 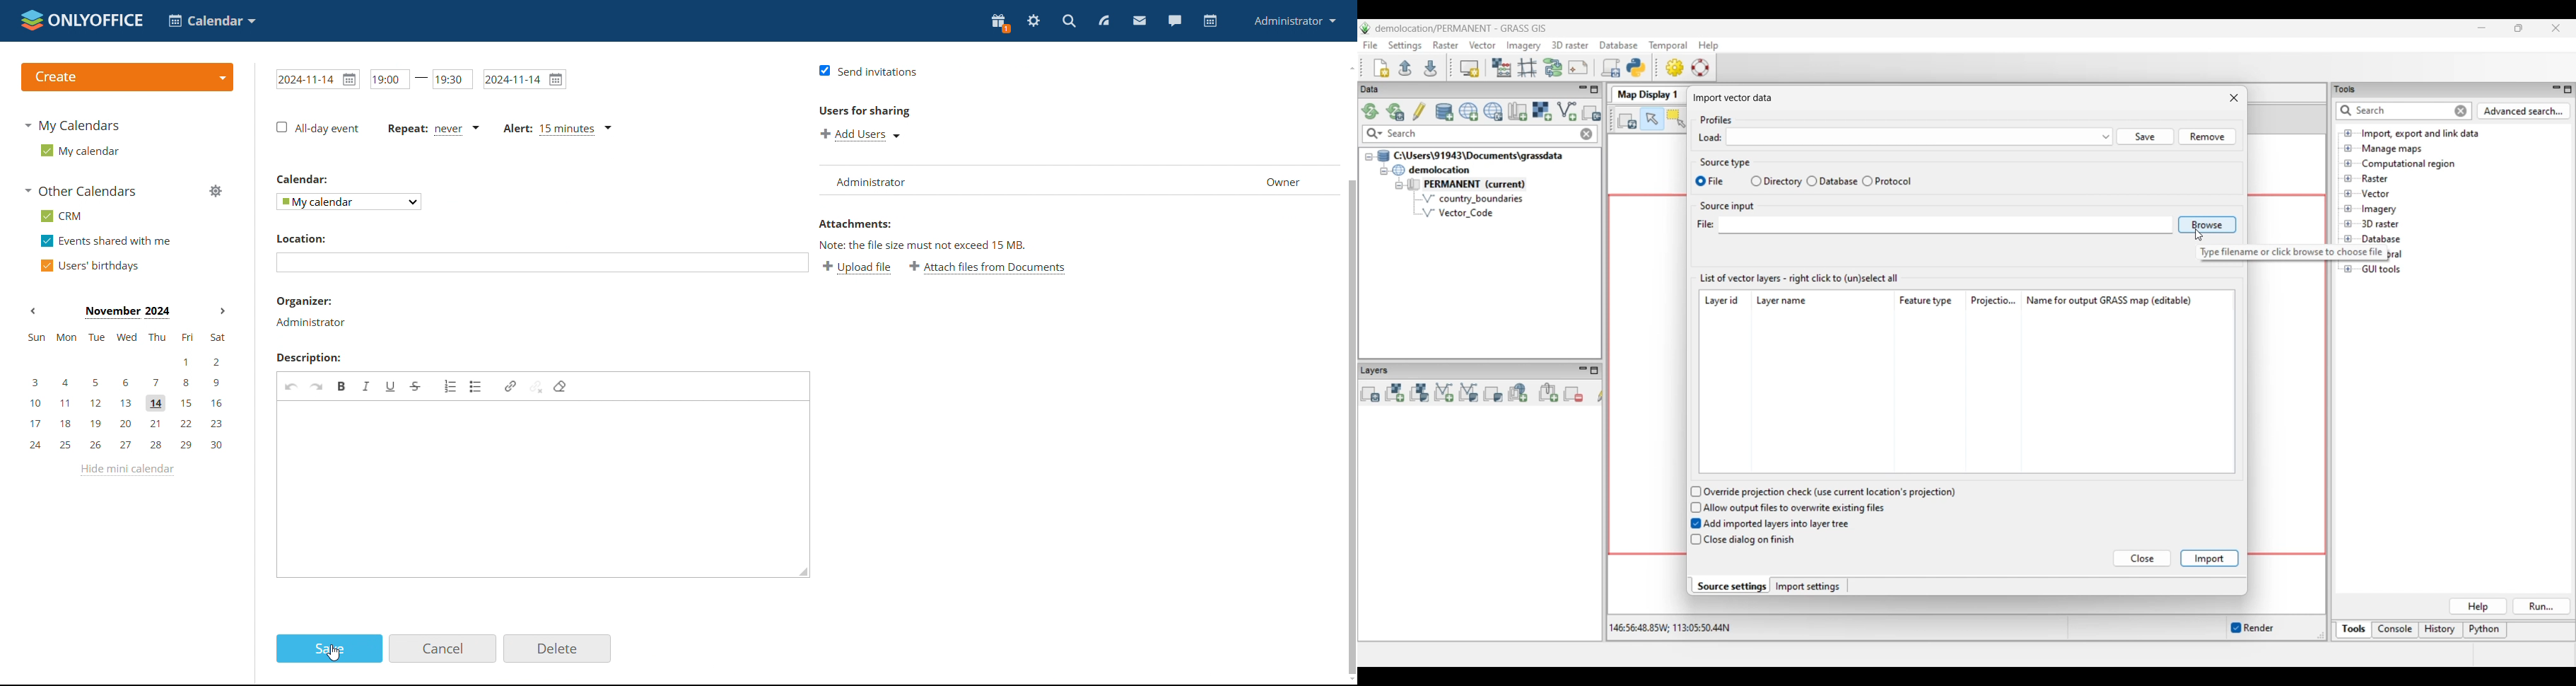 I want to click on manage, so click(x=216, y=191).